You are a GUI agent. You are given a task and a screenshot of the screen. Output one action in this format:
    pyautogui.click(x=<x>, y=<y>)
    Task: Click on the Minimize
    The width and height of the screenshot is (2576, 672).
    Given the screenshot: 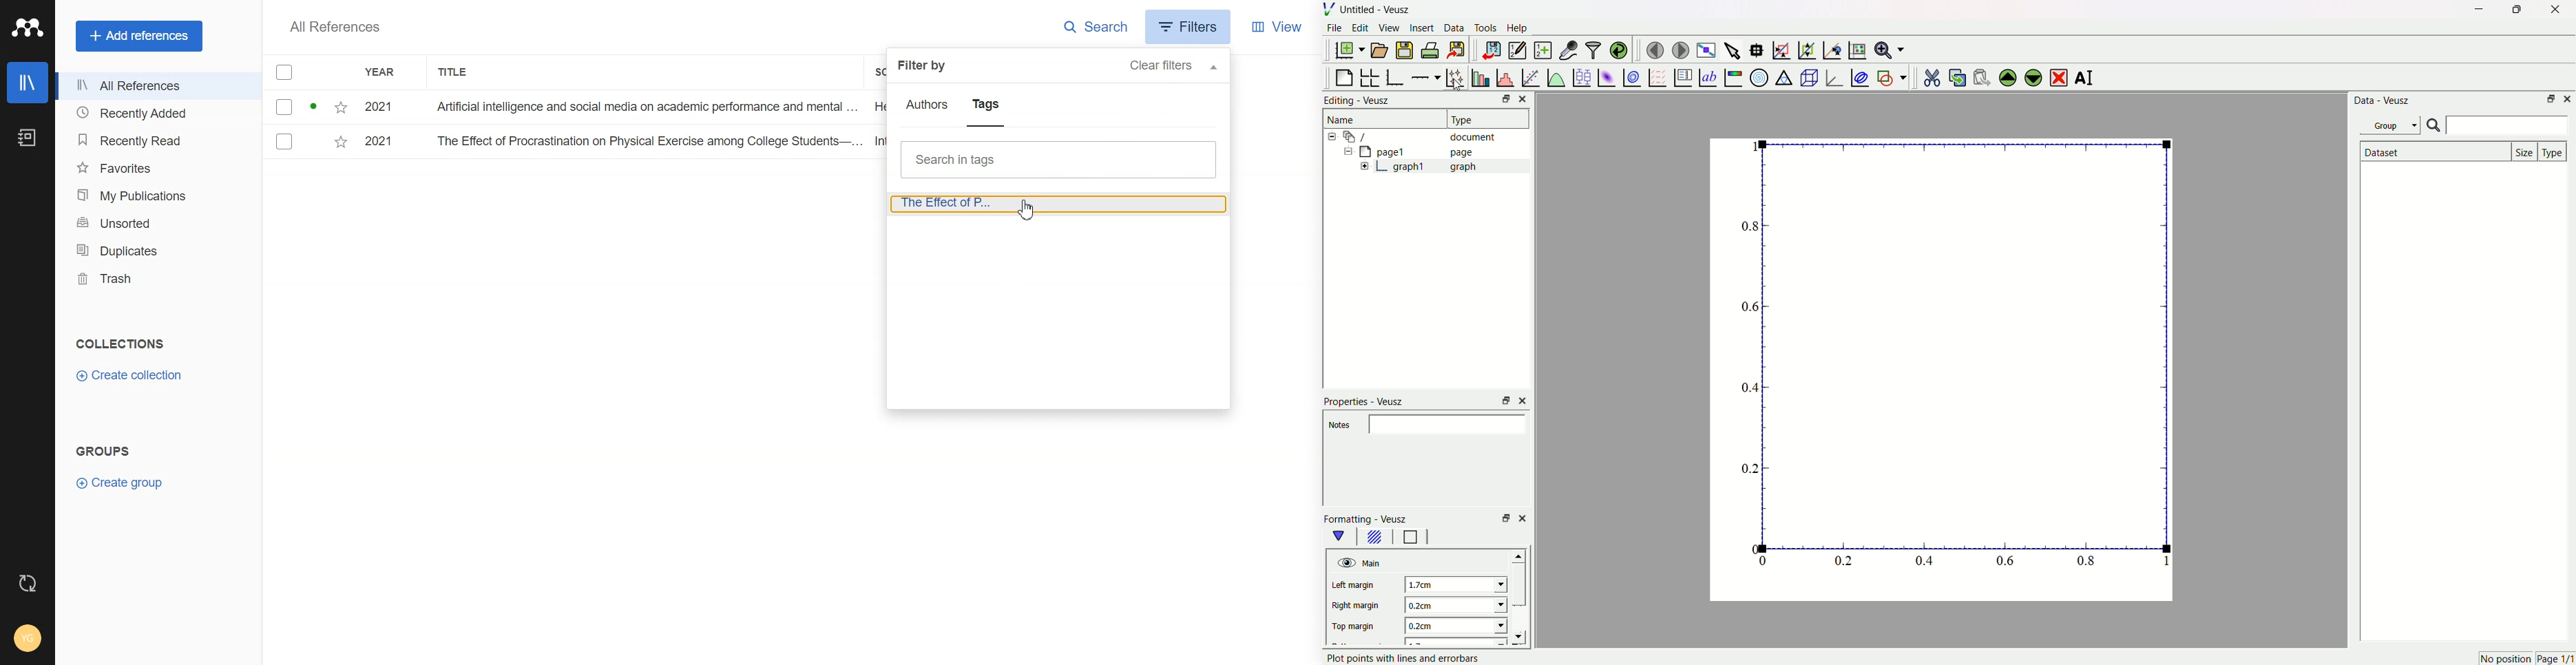 What is the action you would take?
    pyautogui.click(x=2551, y=100)
    